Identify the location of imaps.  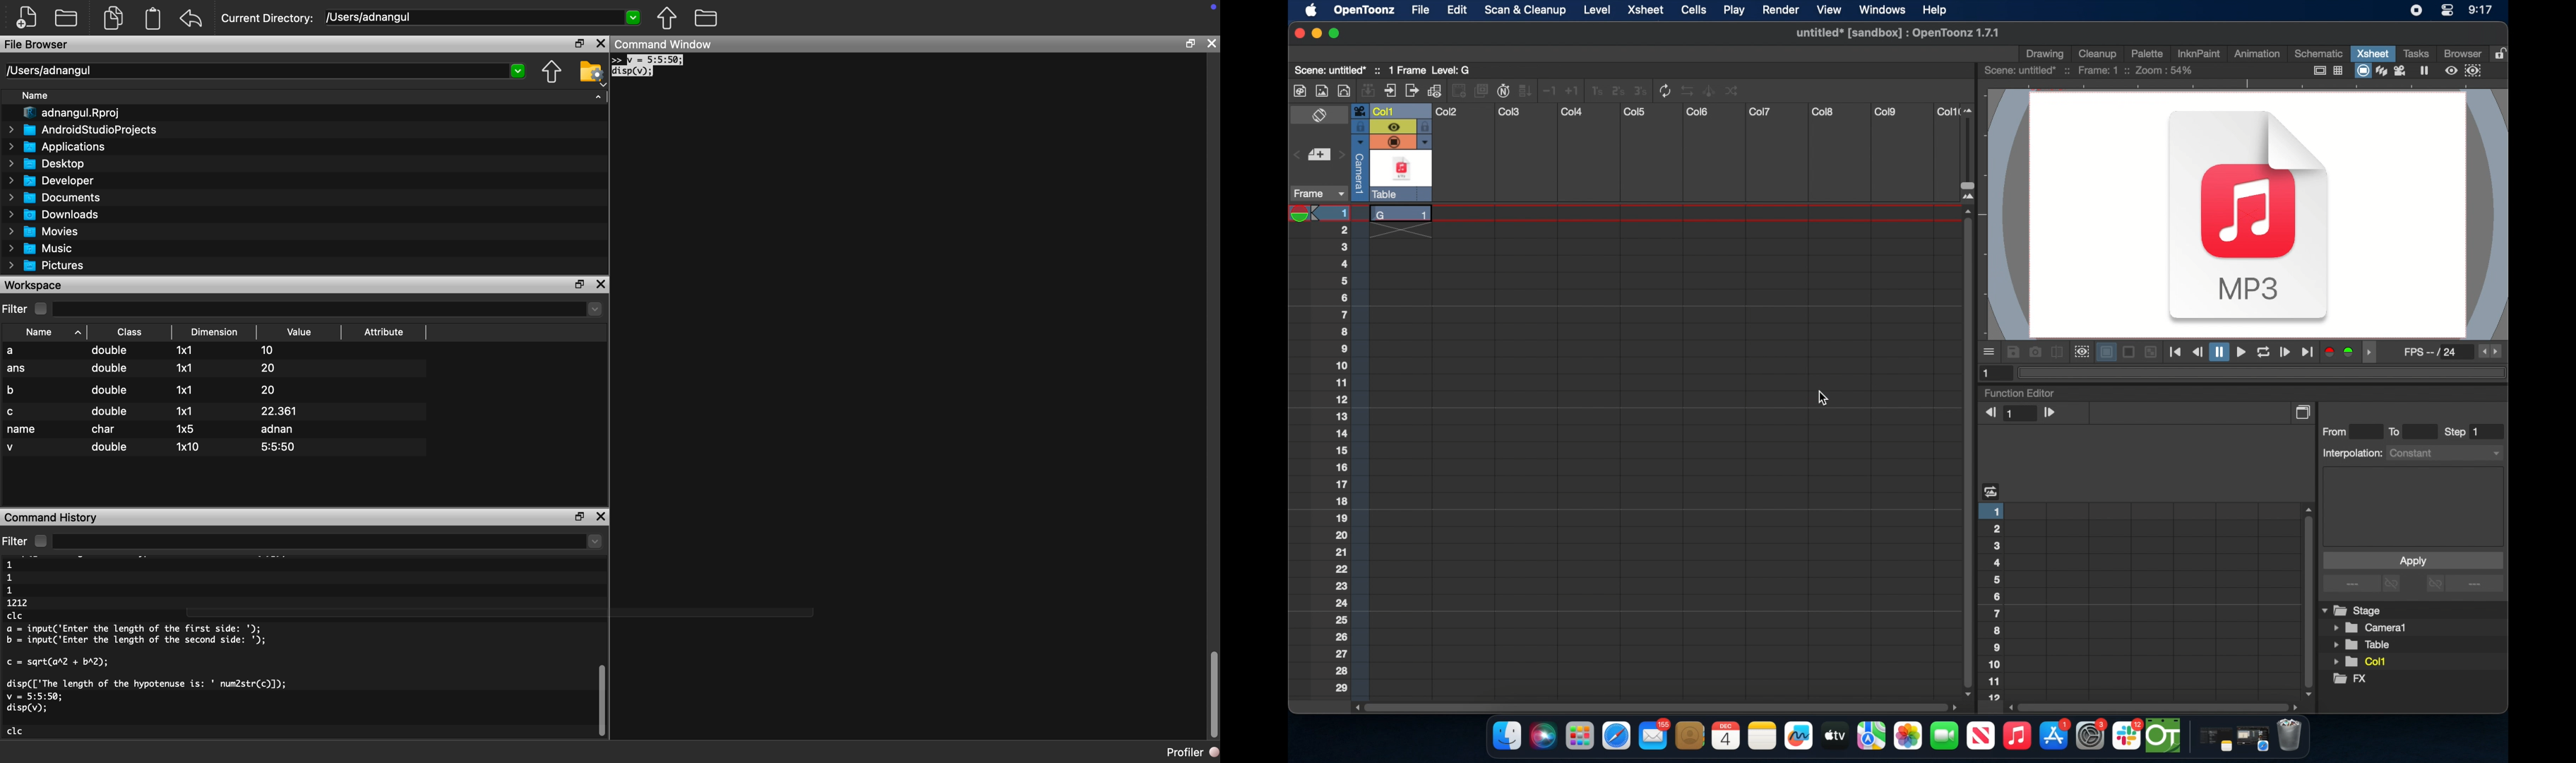
(1871, 736).